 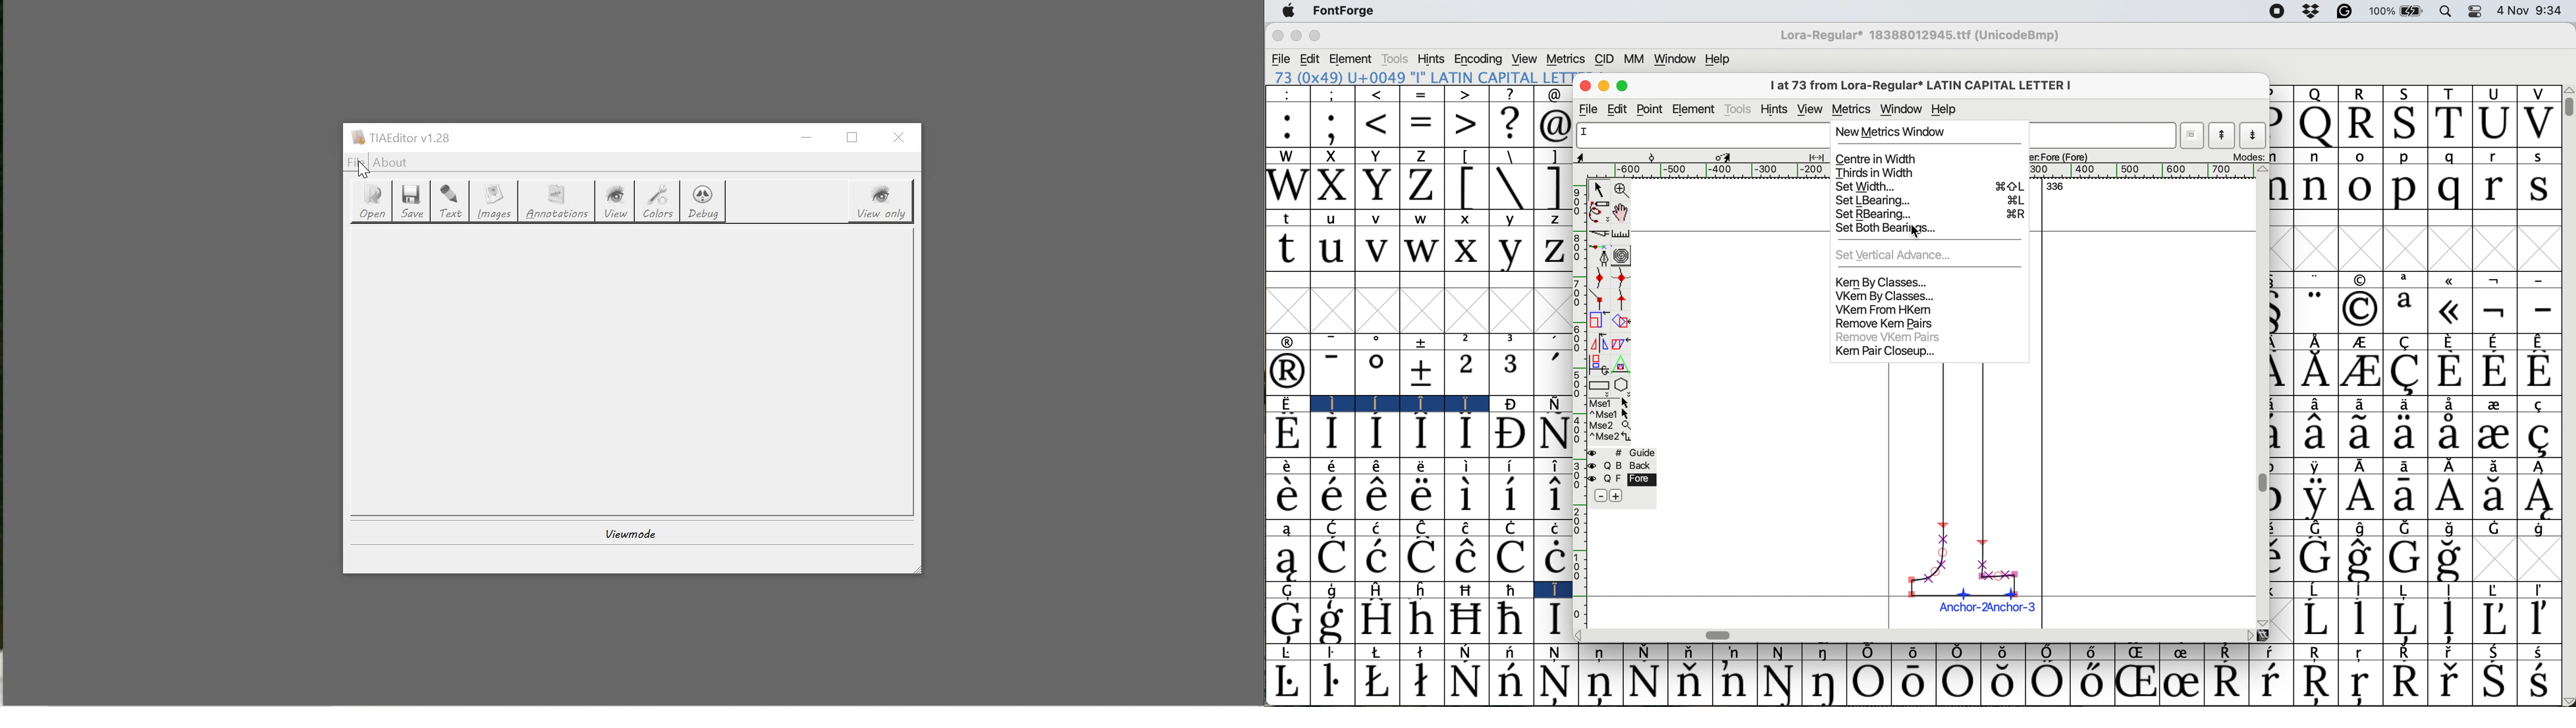 What do you see at coordinates (1466, 249) in the screenshot?
I see `x` at bounding box center [1466, 249].